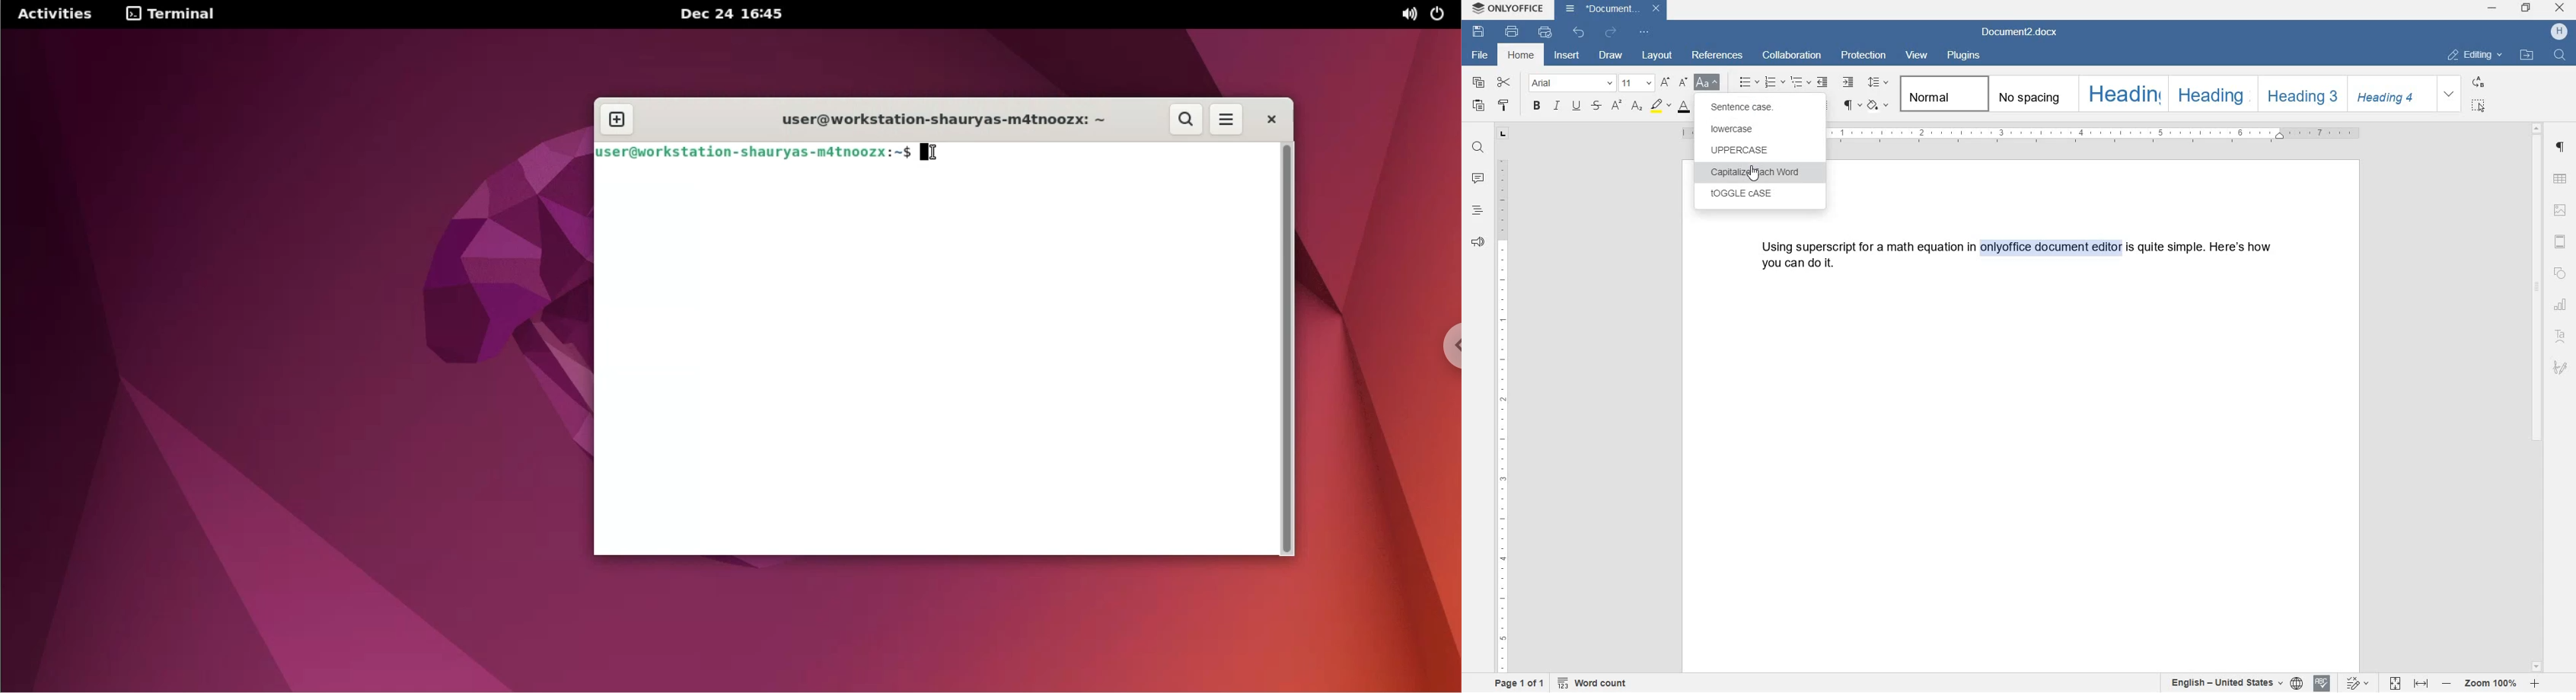 Image resolution: width=2576 pixels, height=700 pixels. I want to click on insert, so click(1569, 54).